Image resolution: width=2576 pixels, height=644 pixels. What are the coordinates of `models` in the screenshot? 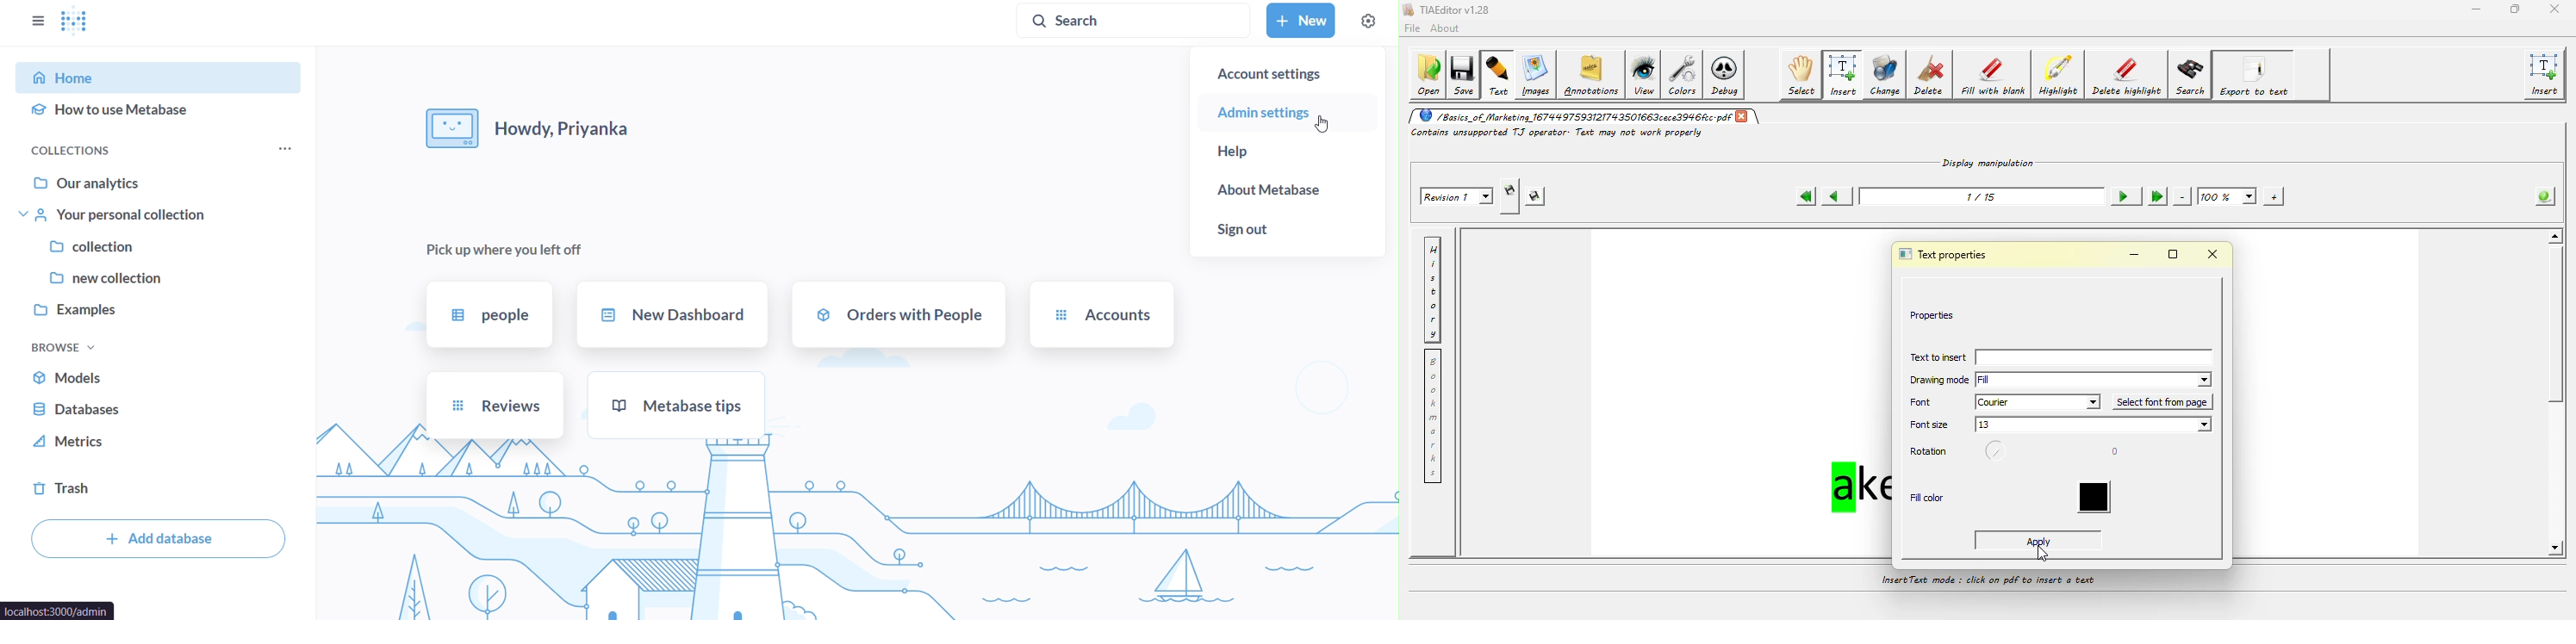 It's located at (159, 379).